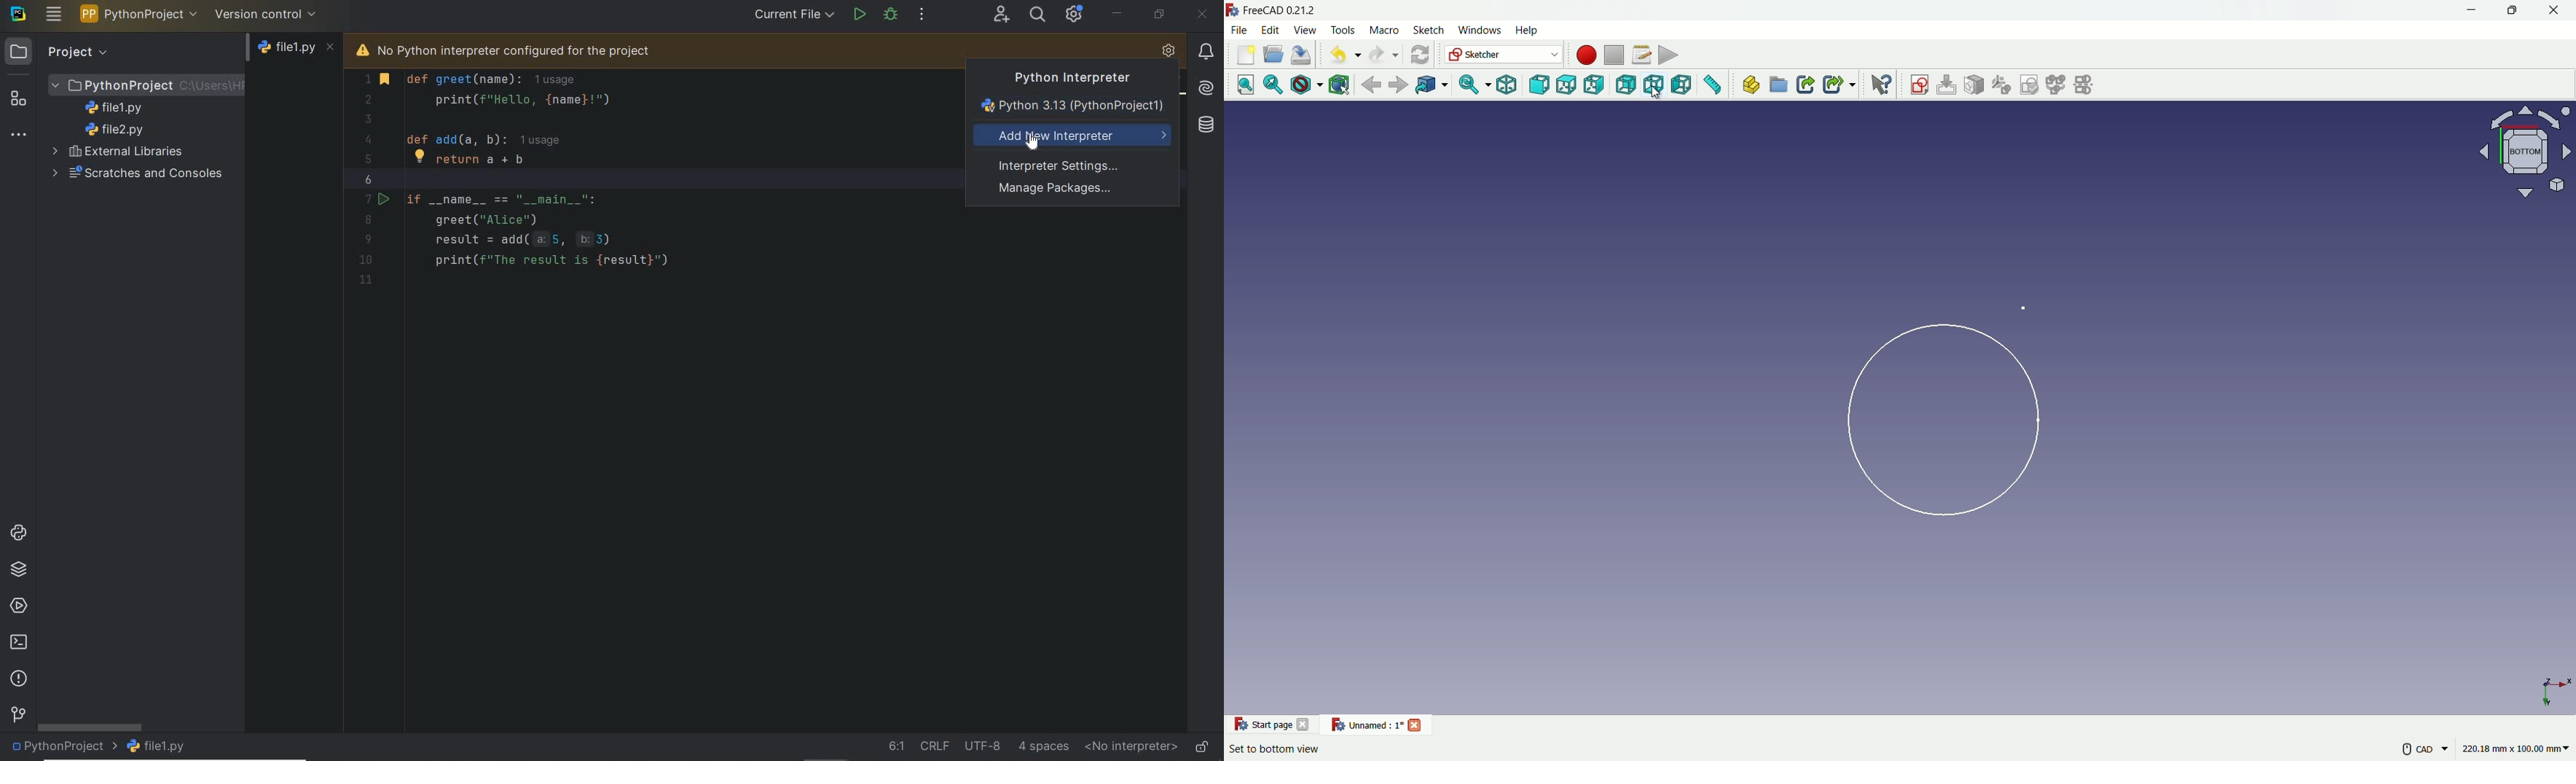 This screenshot has height=784, width=2576. Describe the element at coordinates (1169, 52) in the screenshot. I see `python interpreter` at that location.